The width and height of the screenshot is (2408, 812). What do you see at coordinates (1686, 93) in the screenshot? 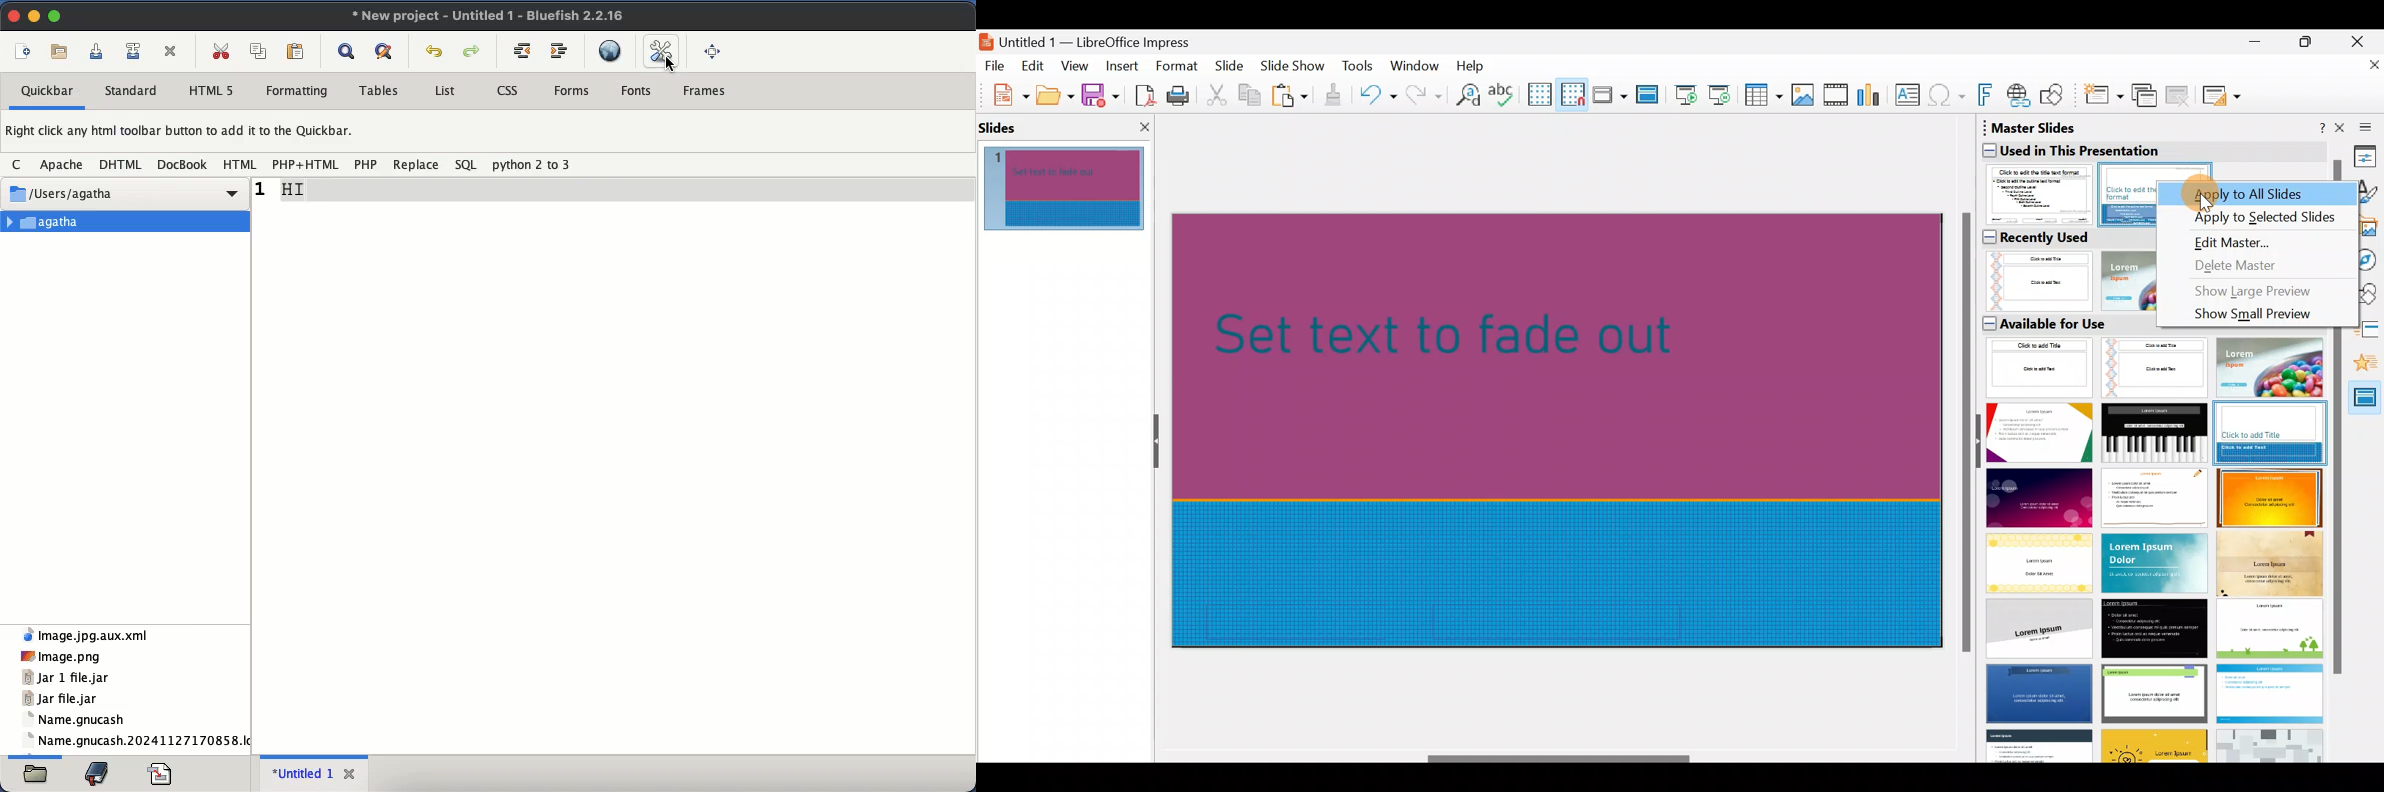
I see `Start from first slide` at bounding box center [1686, 93].